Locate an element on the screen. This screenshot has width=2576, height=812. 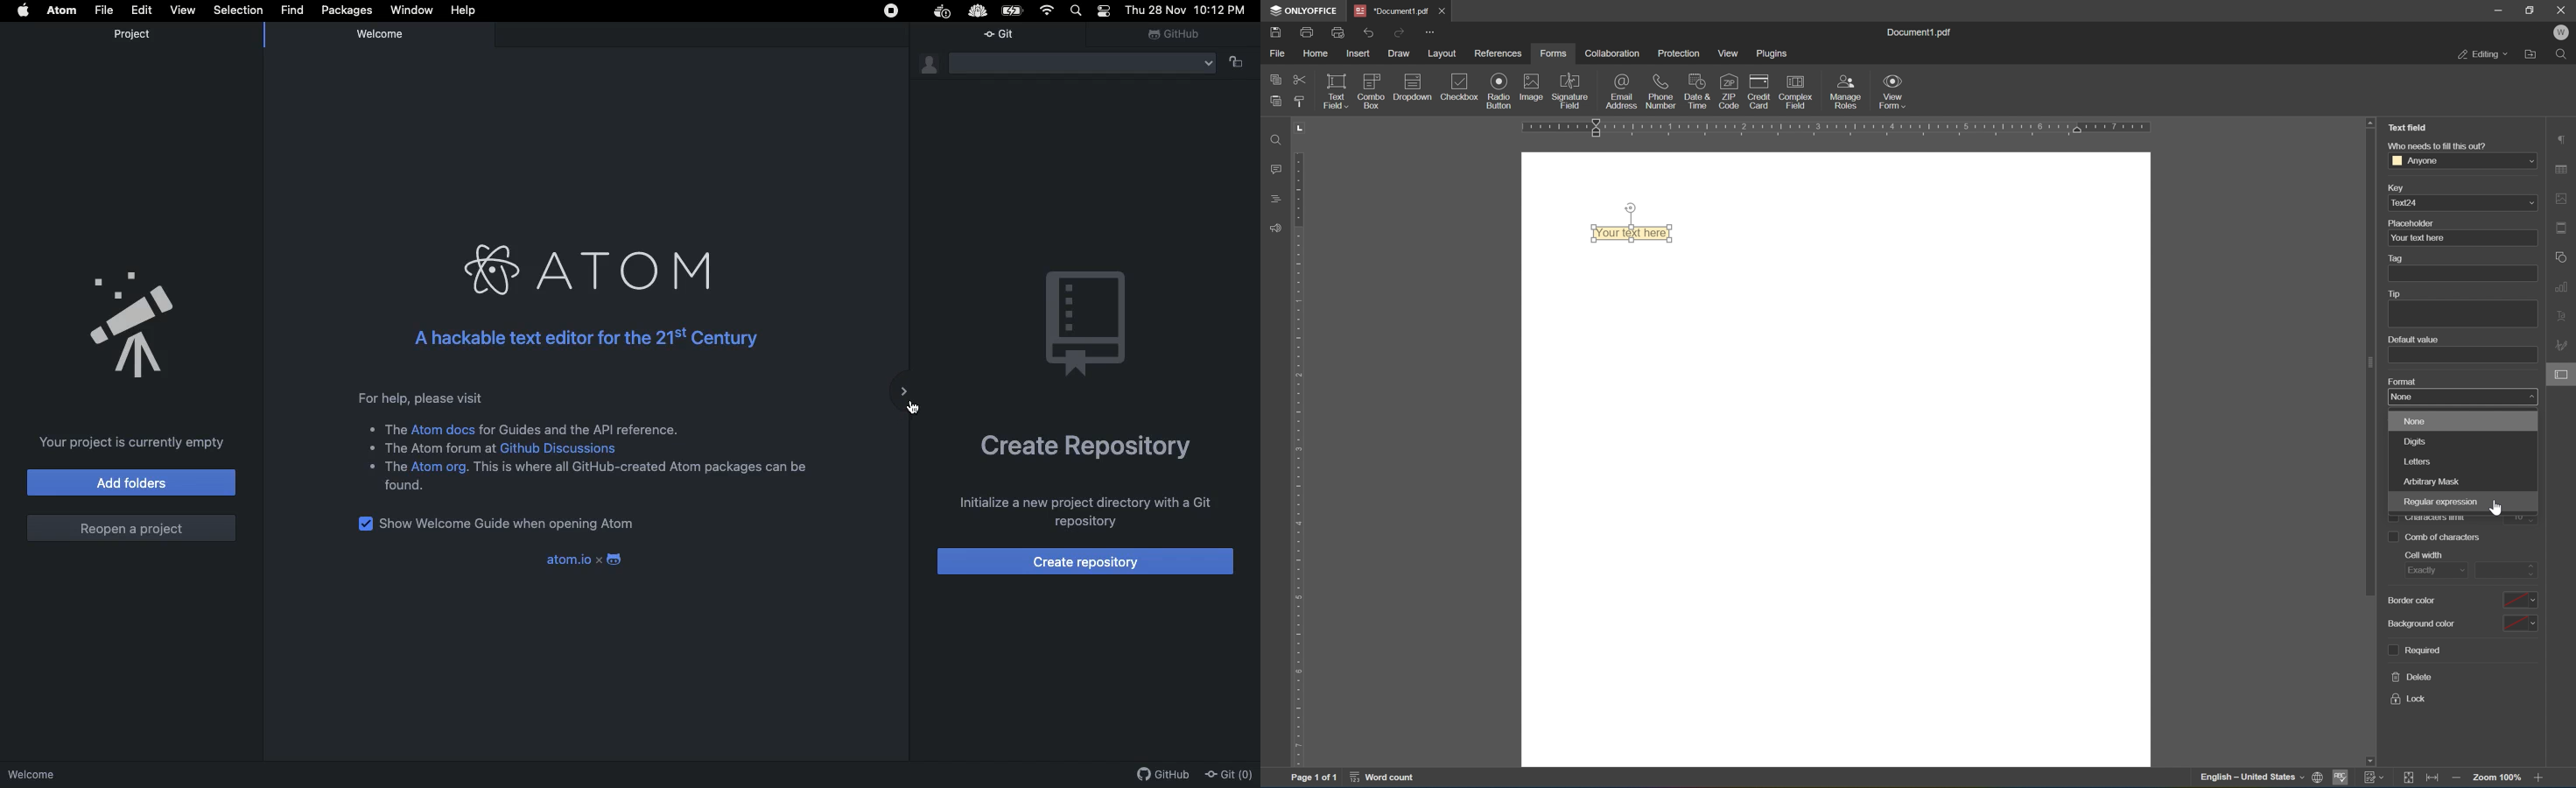
Welcome is located at coordinates (389, 39).